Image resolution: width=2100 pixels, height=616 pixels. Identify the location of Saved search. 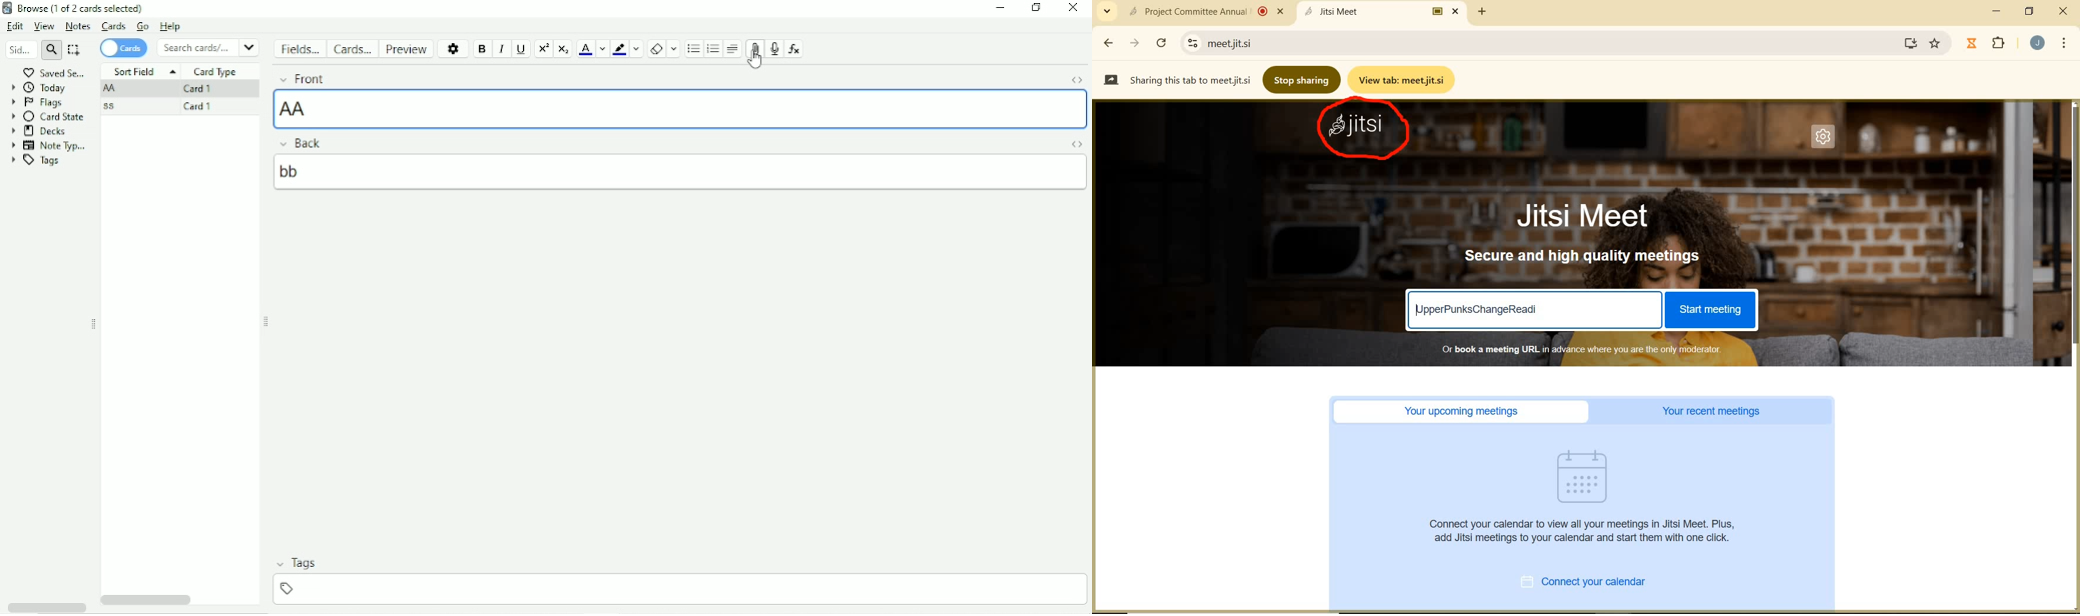
(52, 71).